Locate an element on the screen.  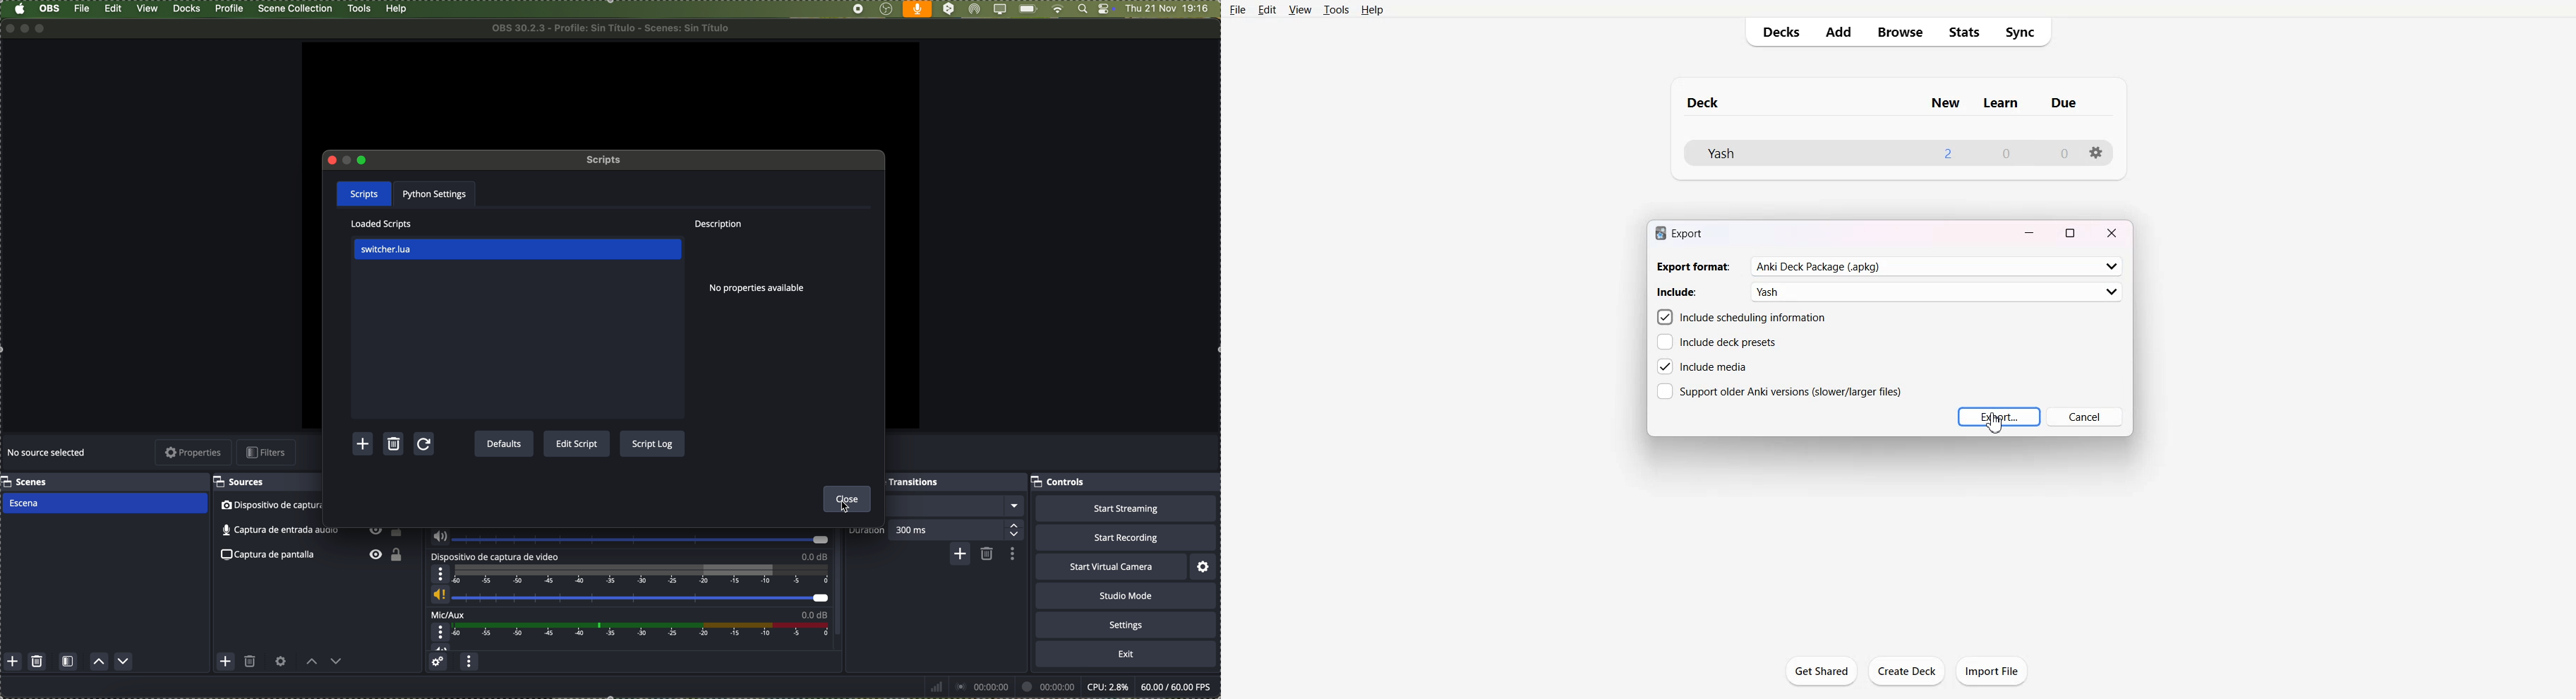
script log button is located at coordinates (652, 443).